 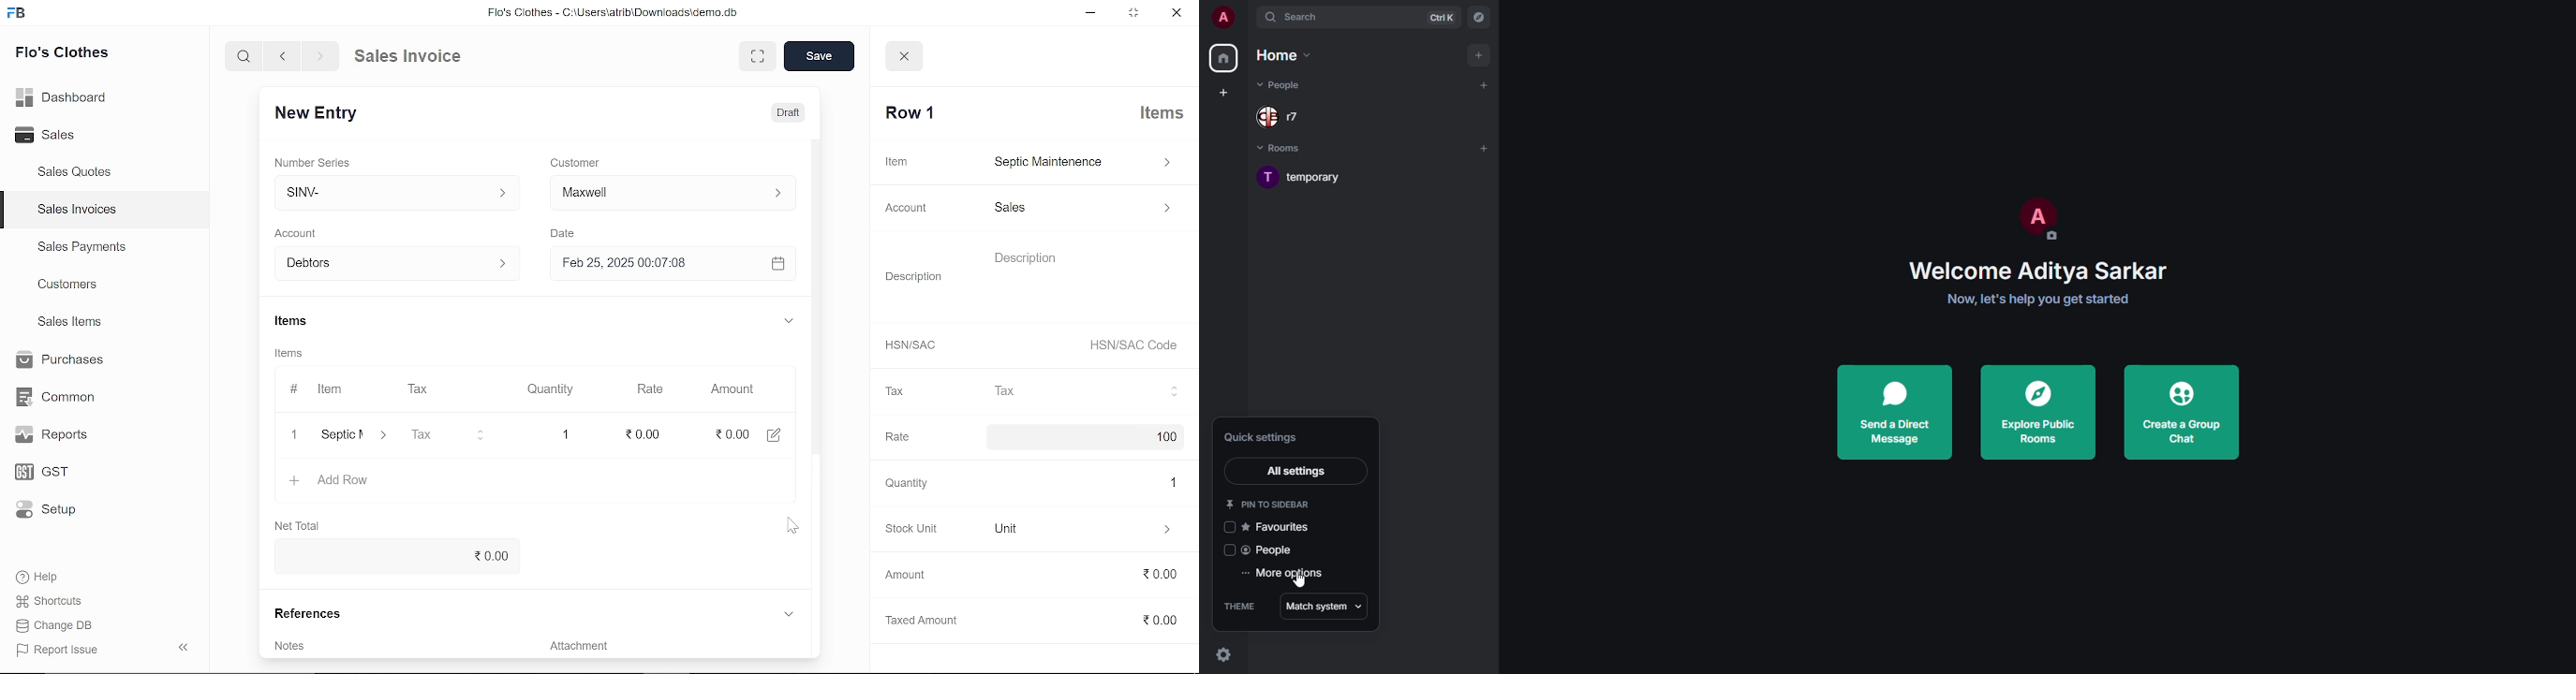 What do you see at coordinates (1226, 655) in the screenshot?
I see `quick settings` at bounding box center [1226, 655].